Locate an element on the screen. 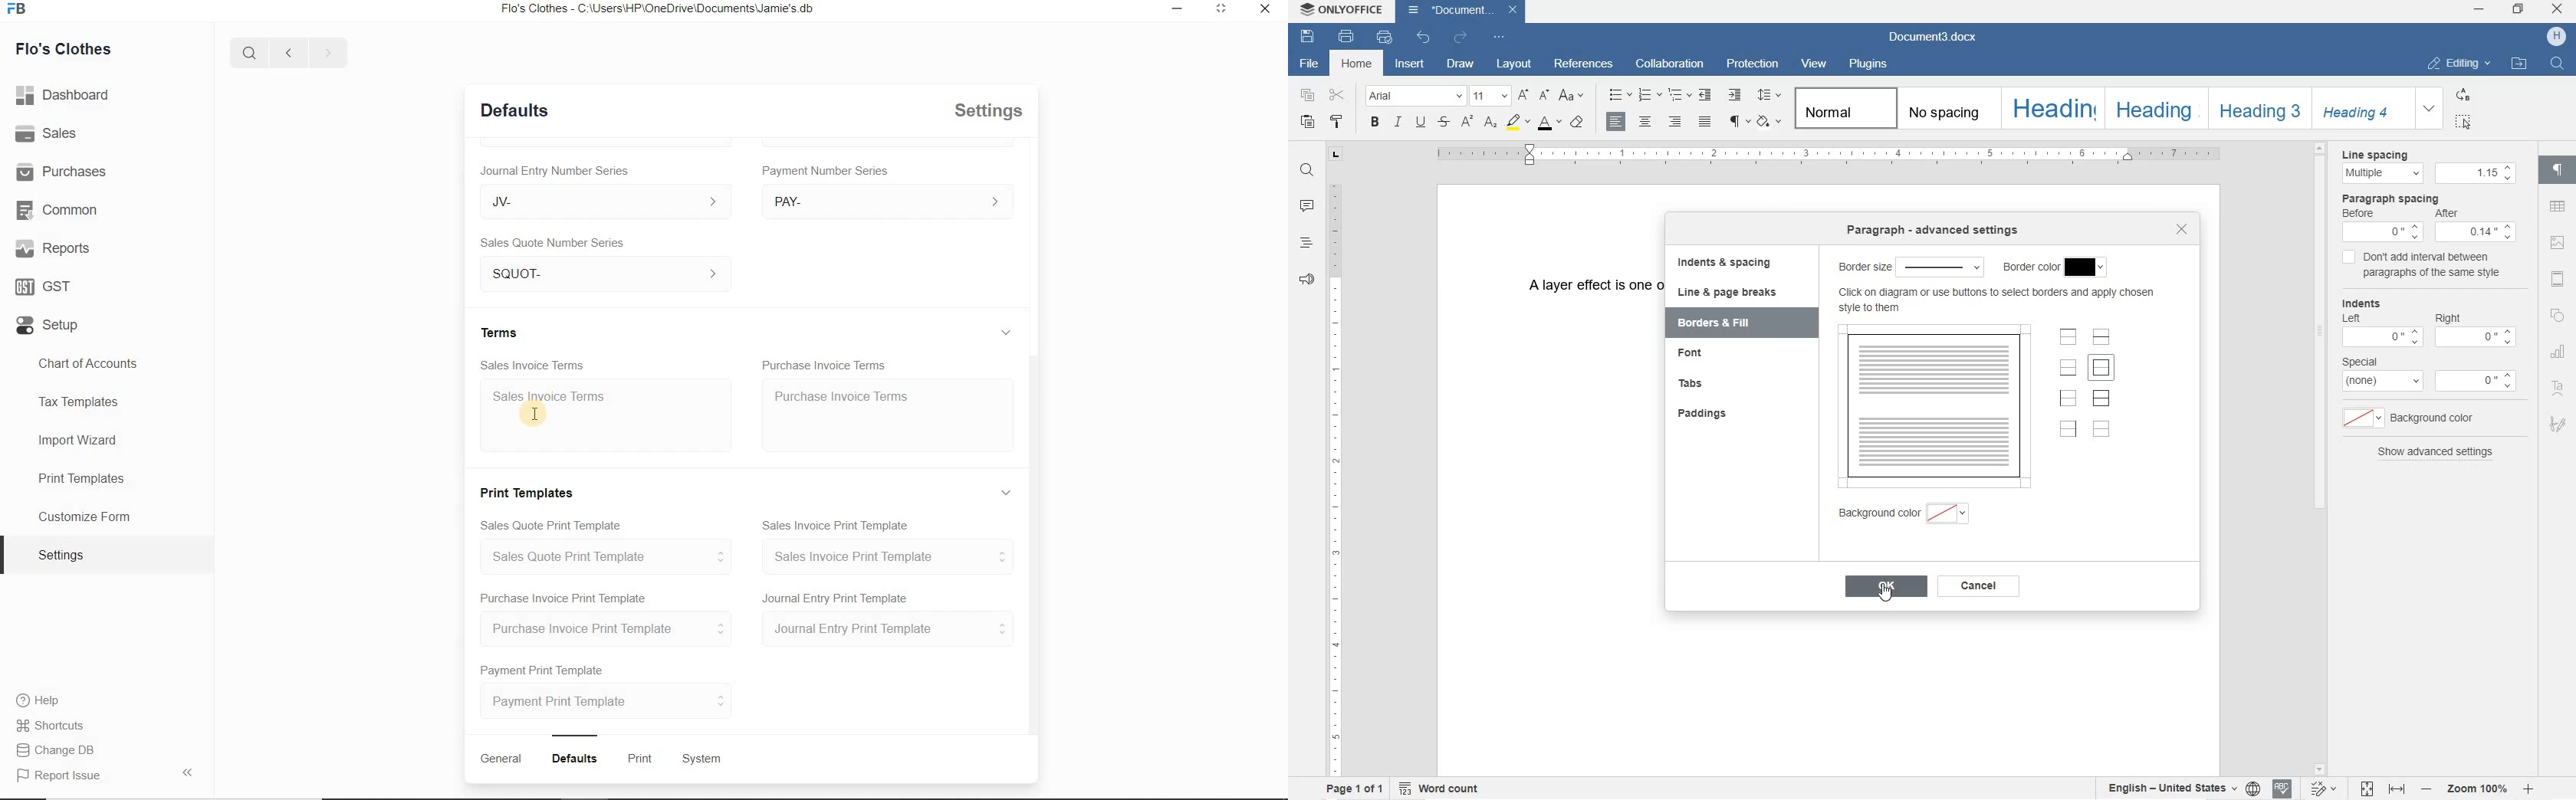 The image size is (2576, 812). CUT is located at coordinates (1339, 97).